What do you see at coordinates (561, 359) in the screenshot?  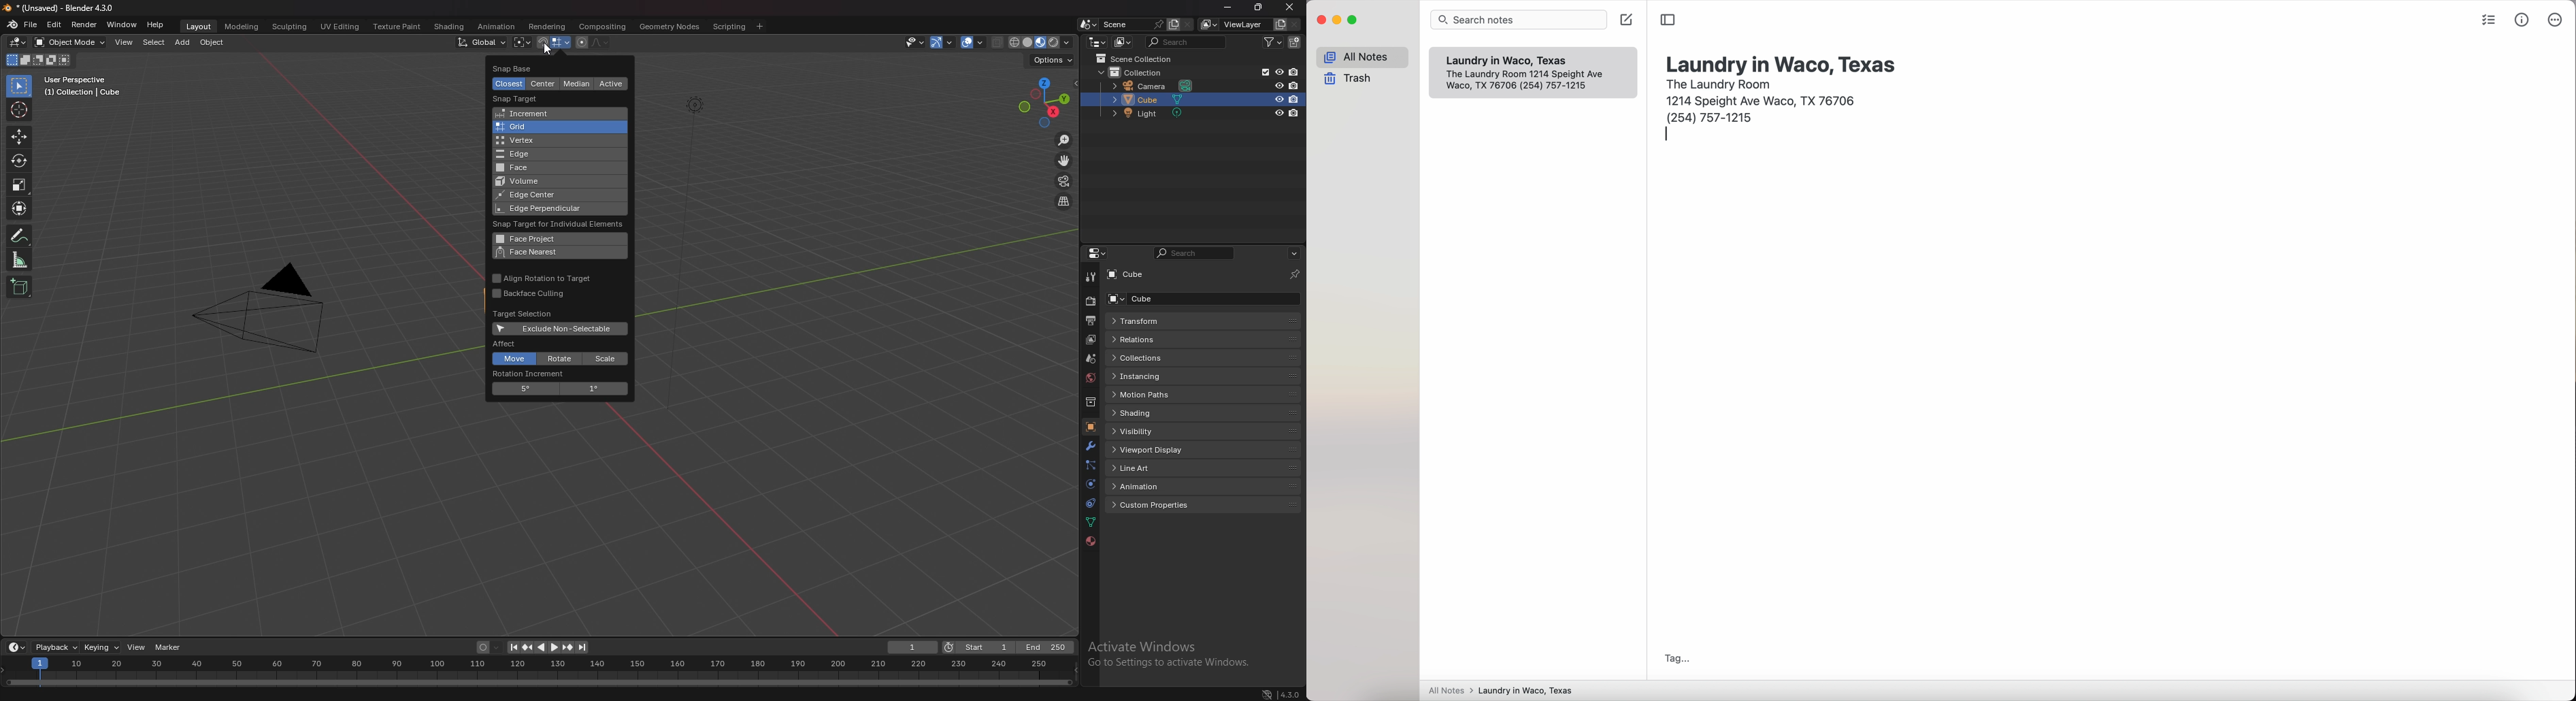 I see `rotate` at bounding box center [561, 359].